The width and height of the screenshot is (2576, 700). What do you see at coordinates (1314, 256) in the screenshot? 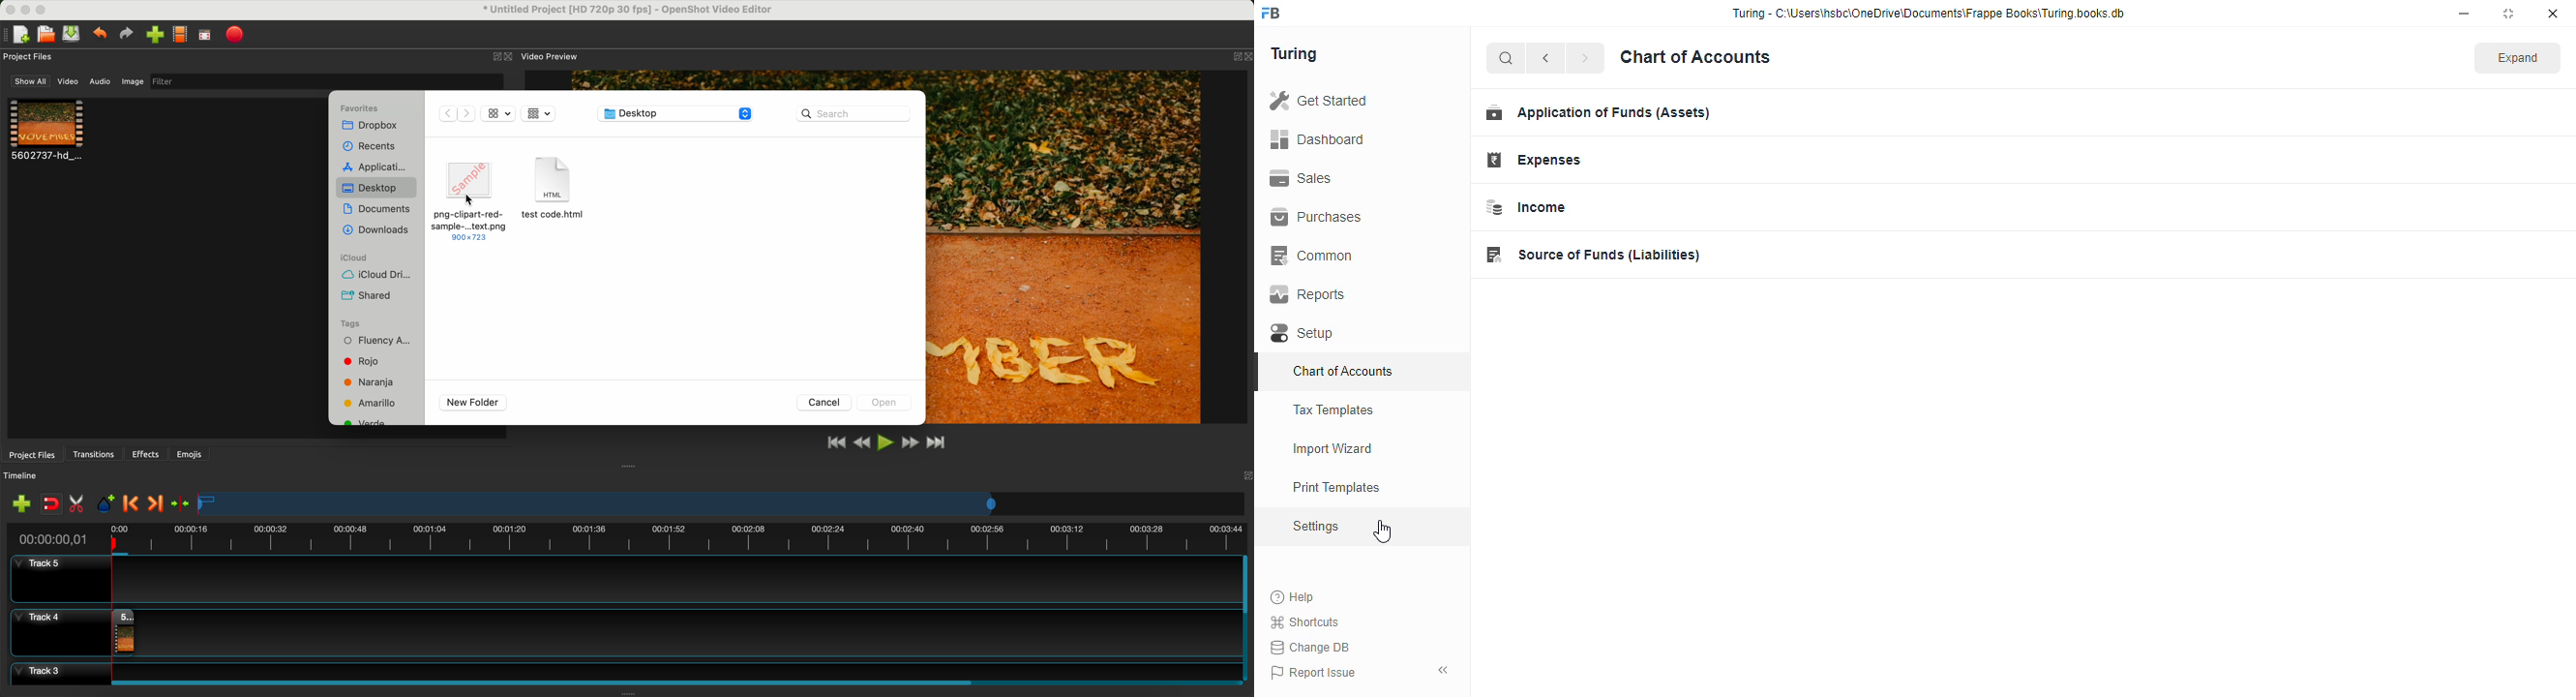
I see `common` at bounding box center [1314, 256].